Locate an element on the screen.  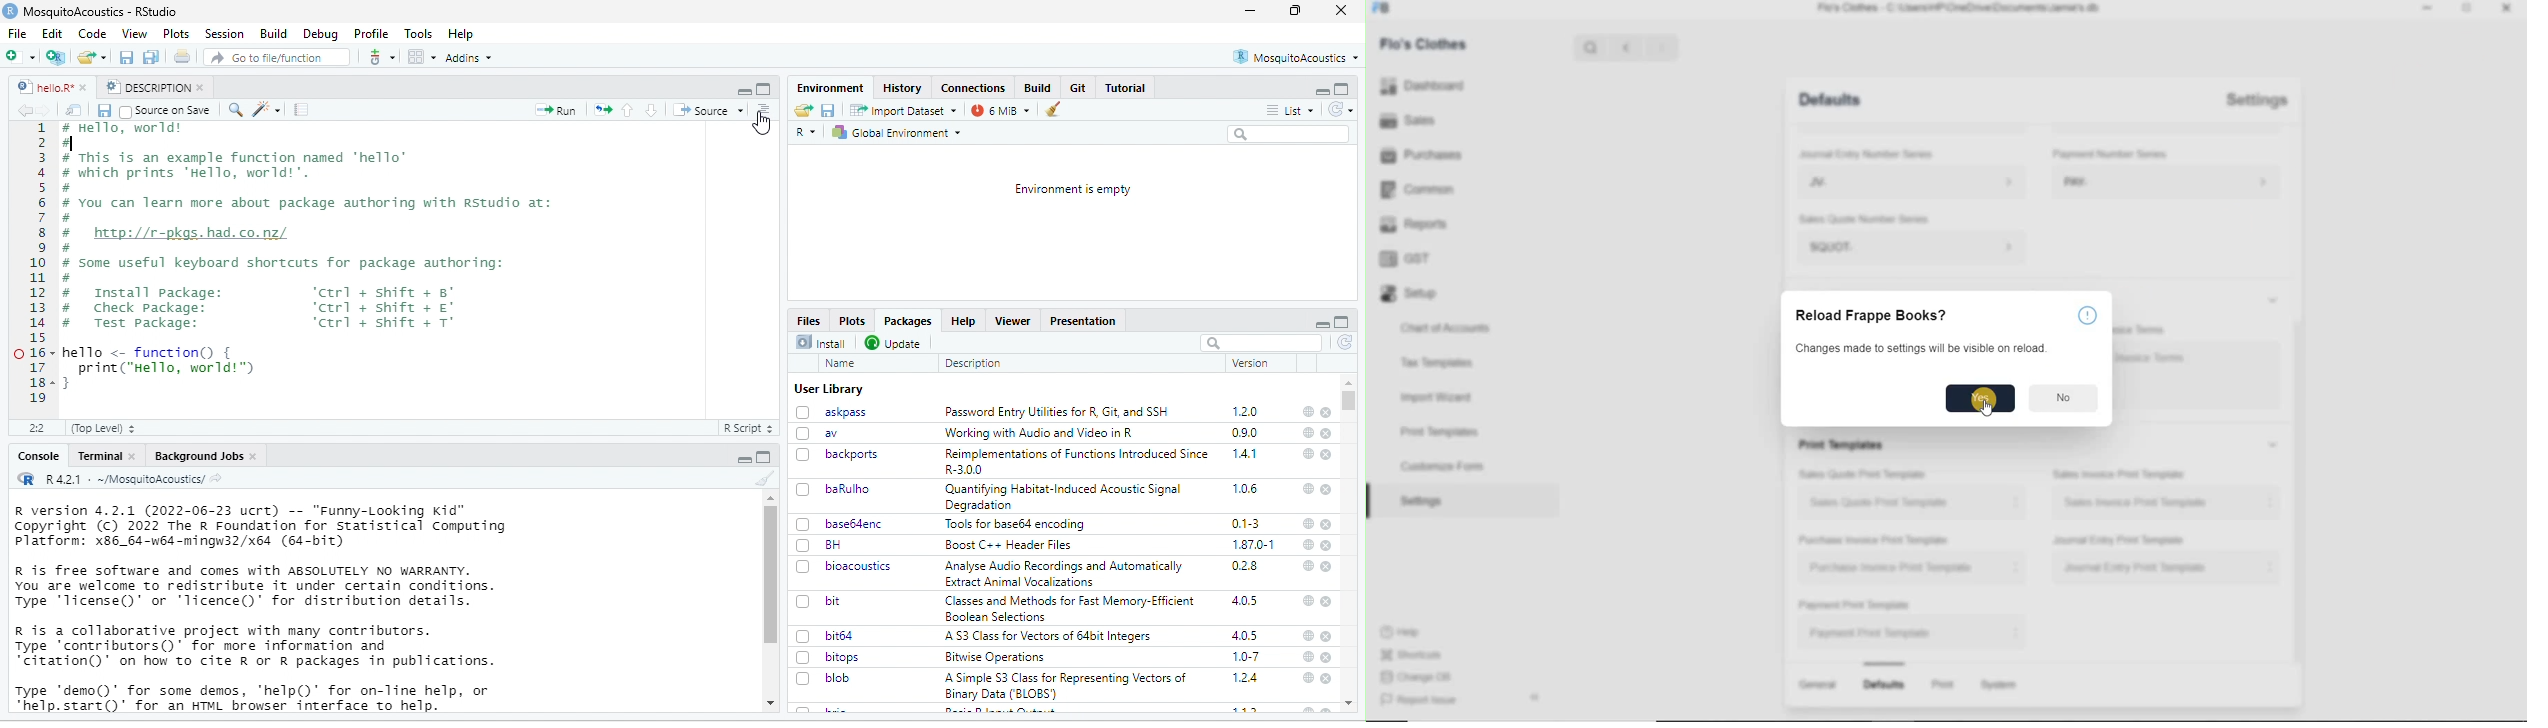
minimize is located at coordinates (1250, 10).